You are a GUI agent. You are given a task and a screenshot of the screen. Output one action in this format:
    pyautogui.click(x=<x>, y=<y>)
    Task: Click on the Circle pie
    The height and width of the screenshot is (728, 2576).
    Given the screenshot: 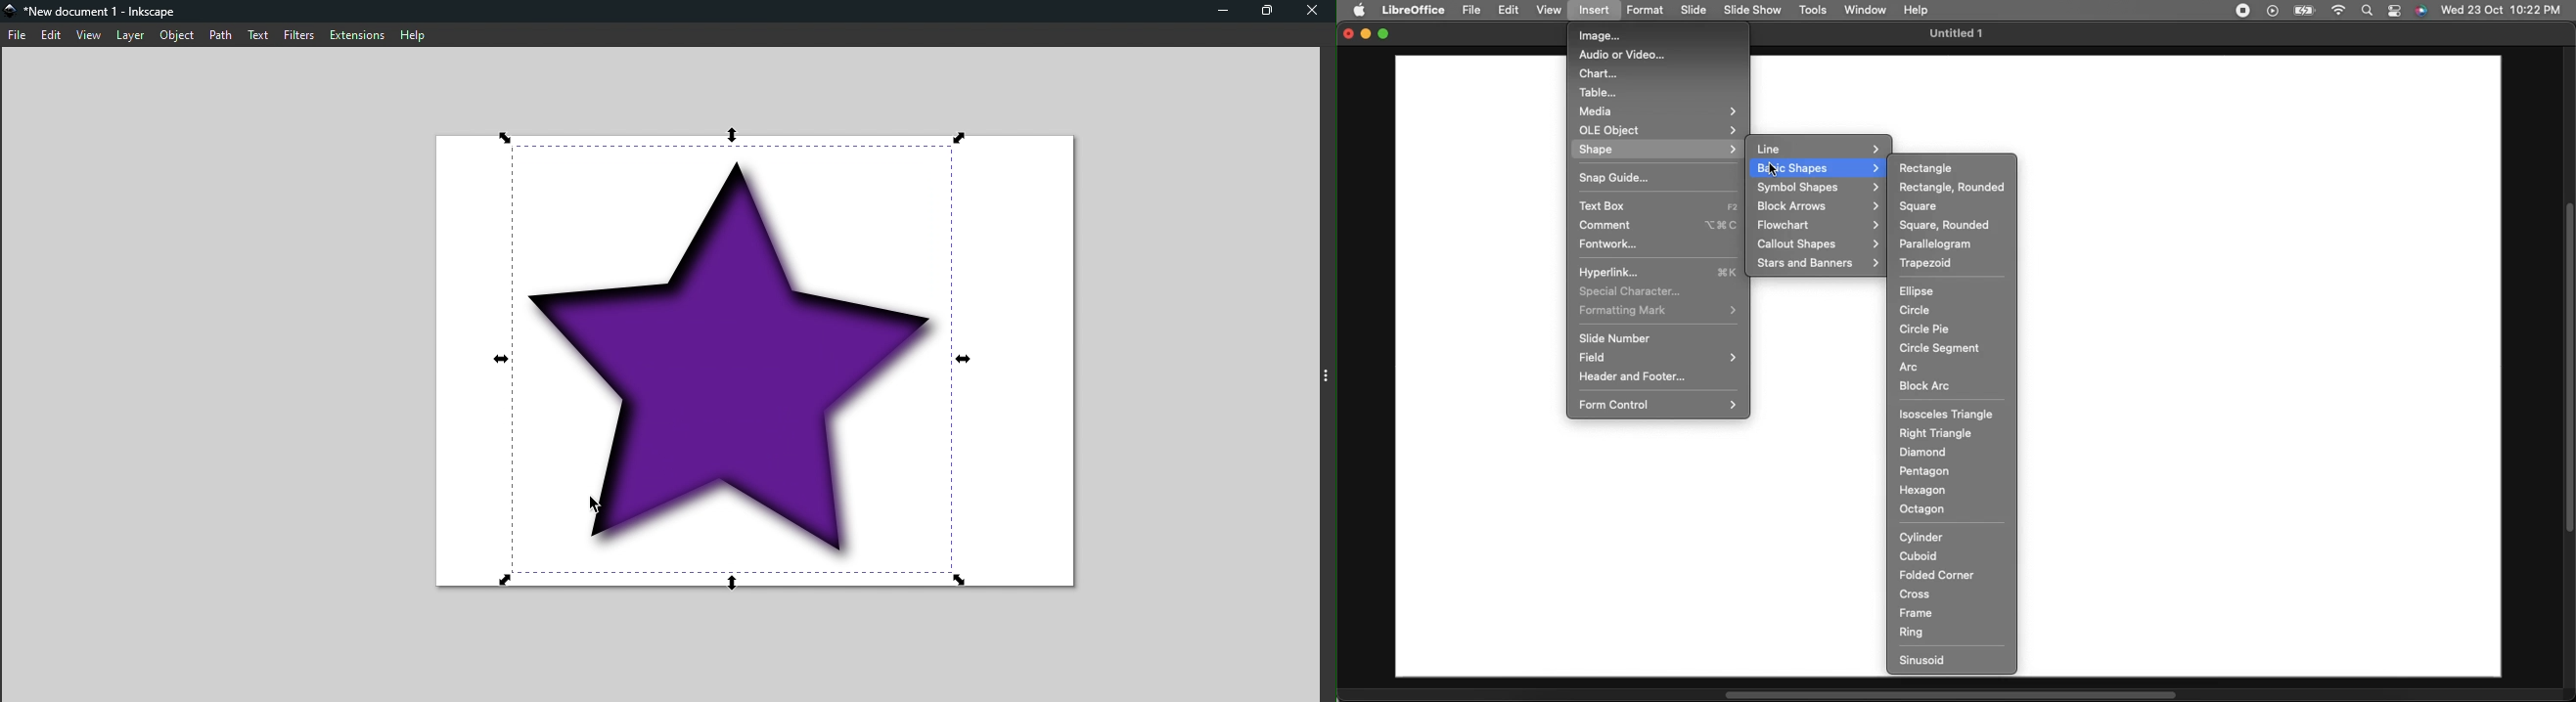 What is the action you would take?
    pyautogui.click(x=1924, y=329)
    